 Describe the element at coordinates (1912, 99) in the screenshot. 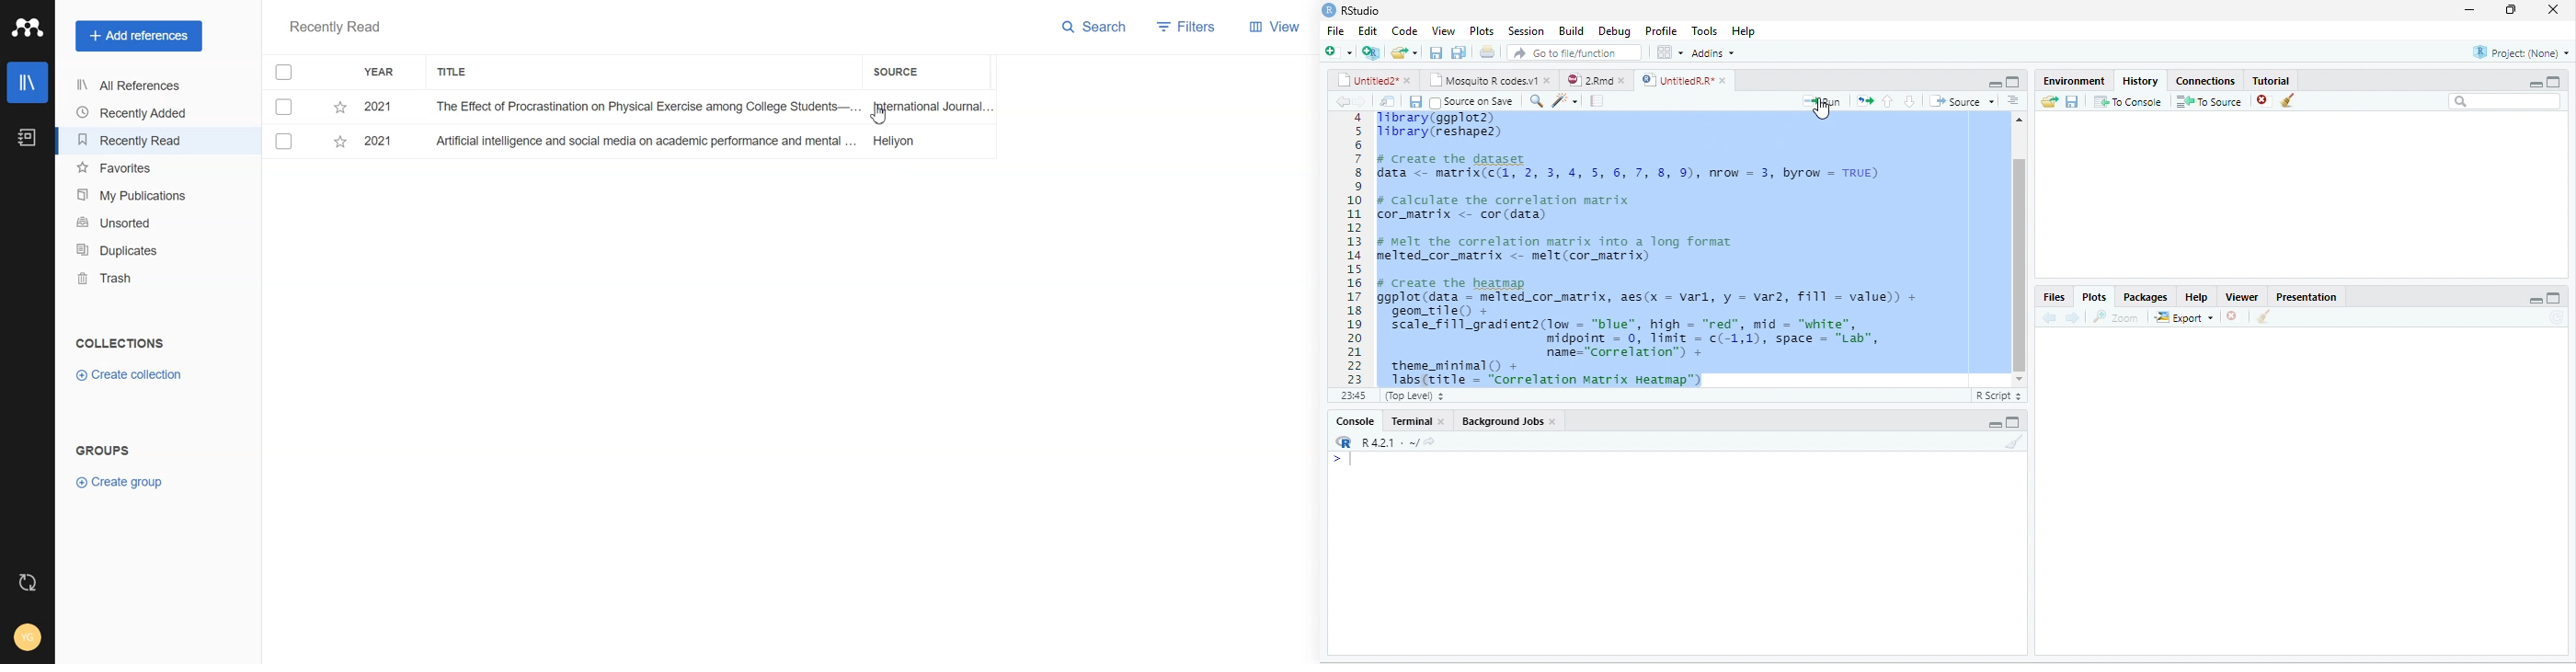

I see `` at that location.